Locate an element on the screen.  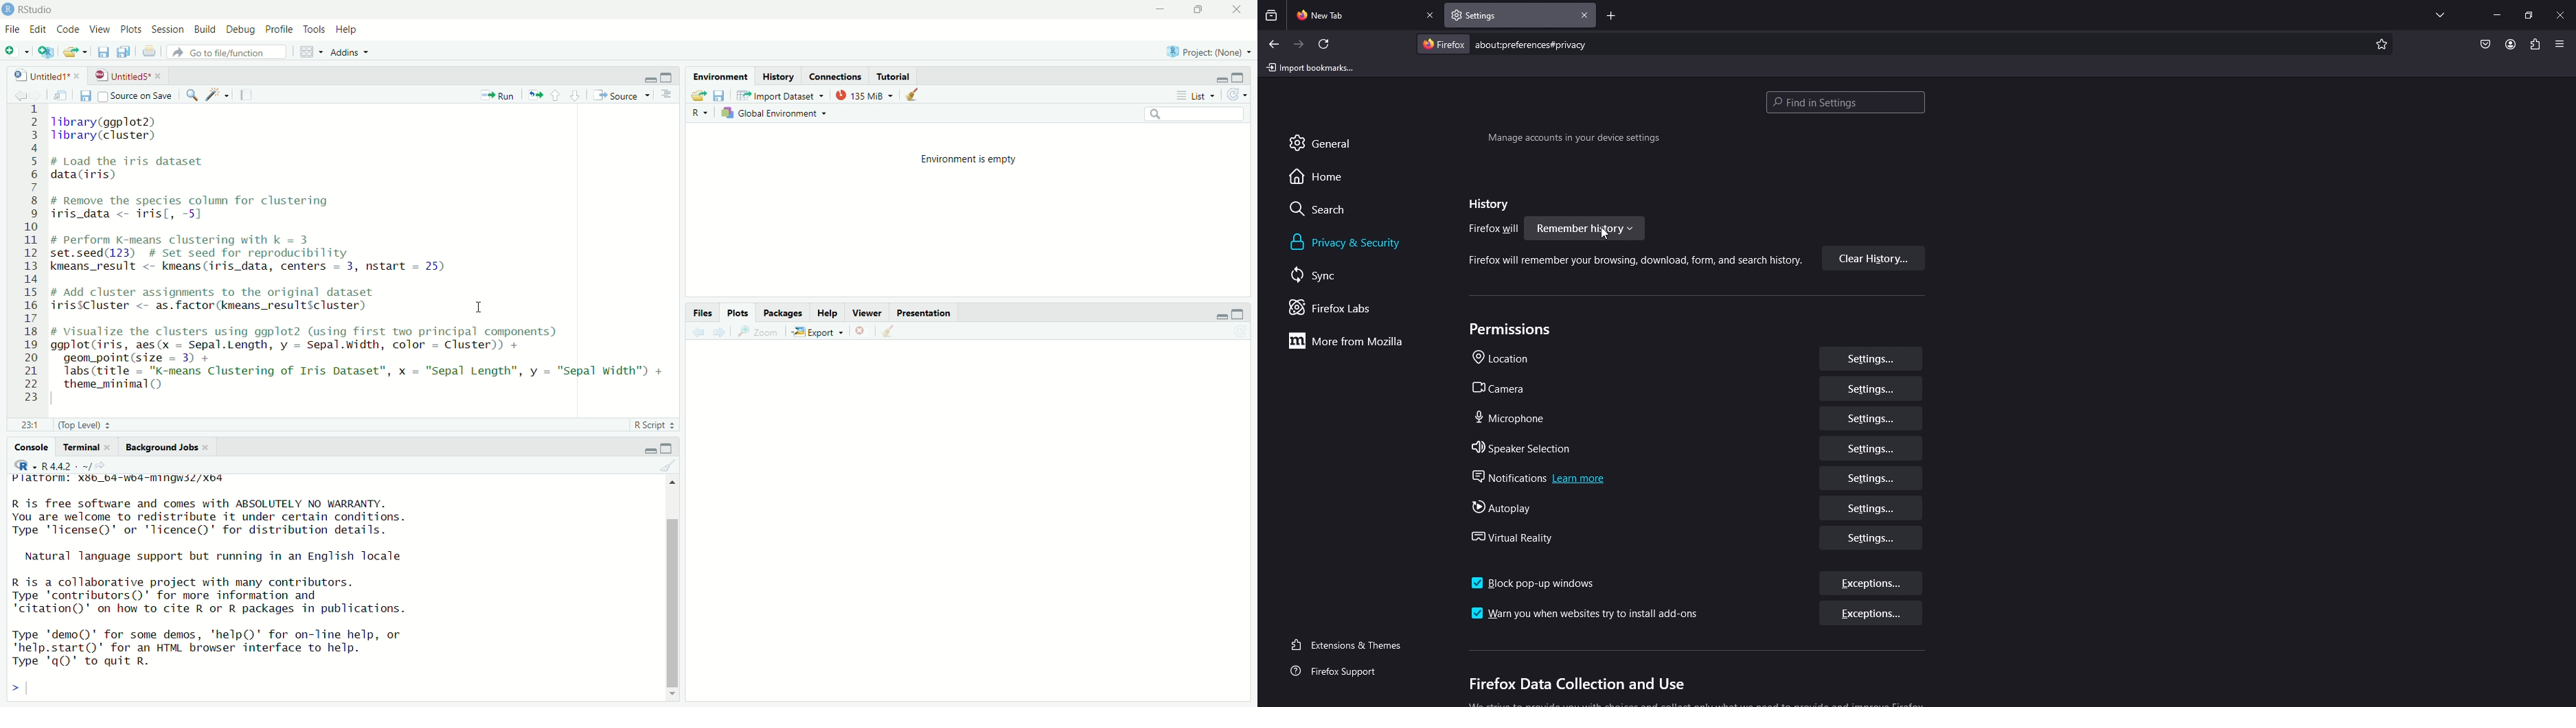
new file is located at coordinates (16, 50).